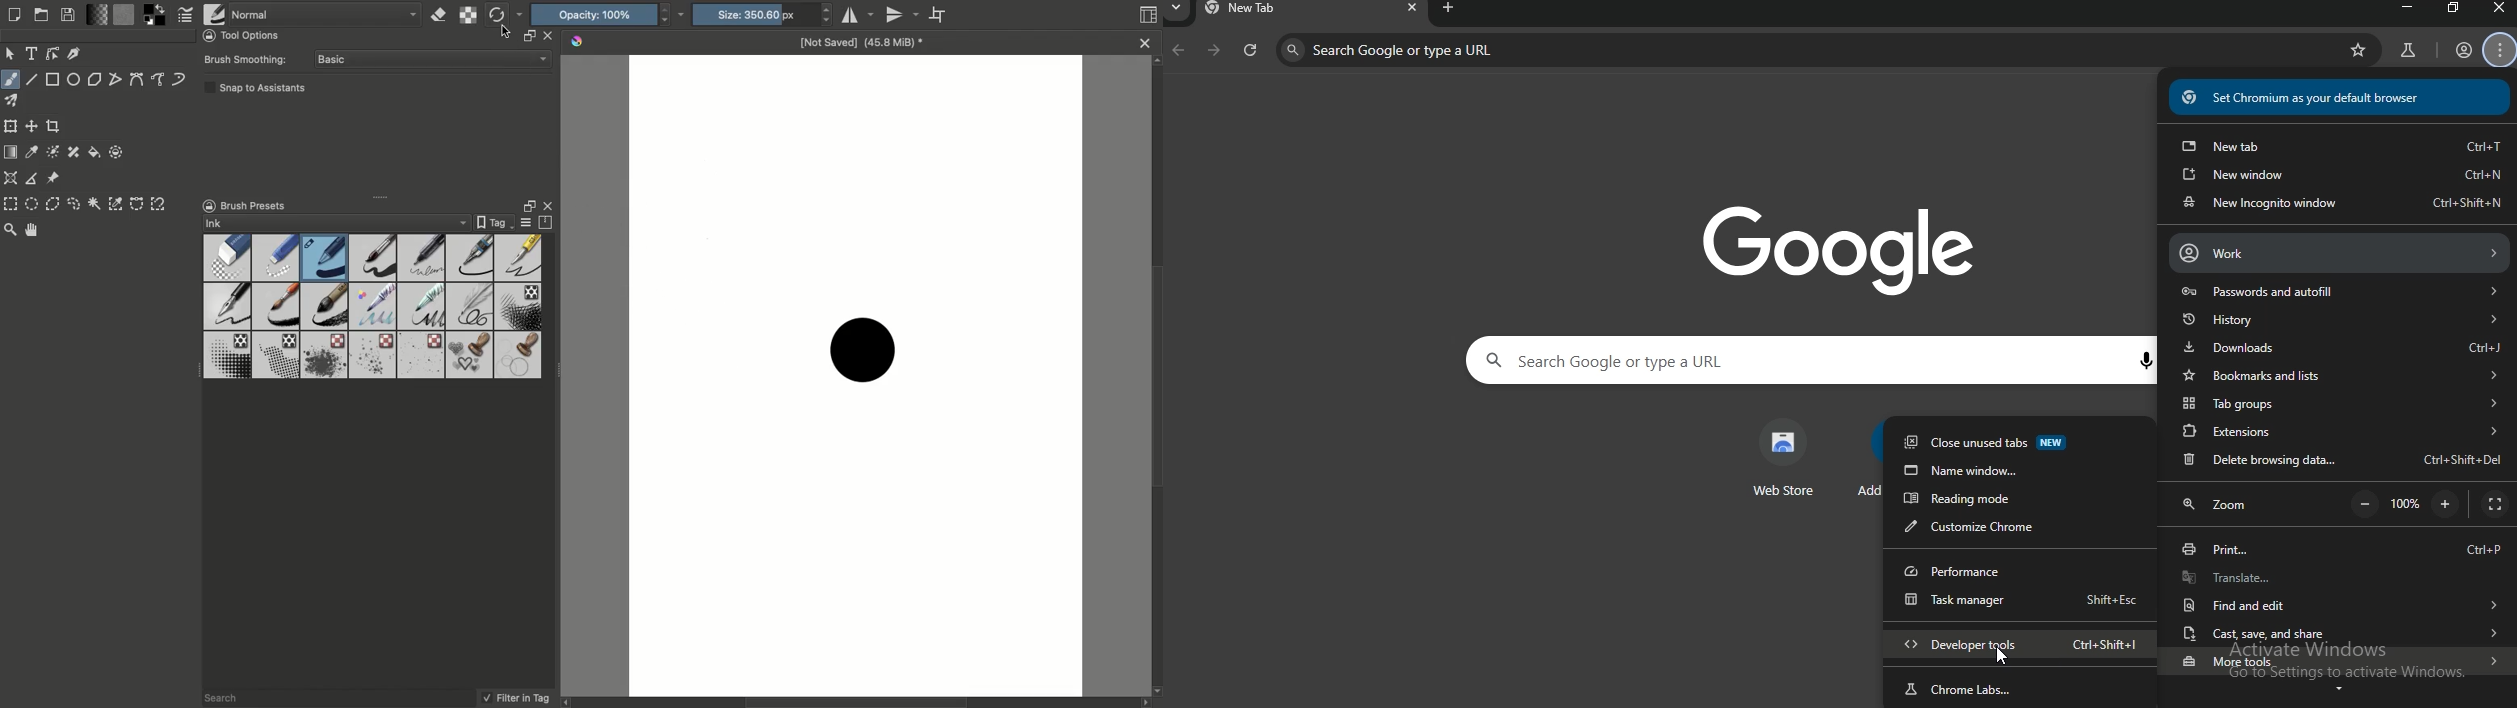 The image size is (2520, 728). What do you see at coordinates (2500, 8) in the screenshot?
I see `close` at bounding box center [2500, 8].